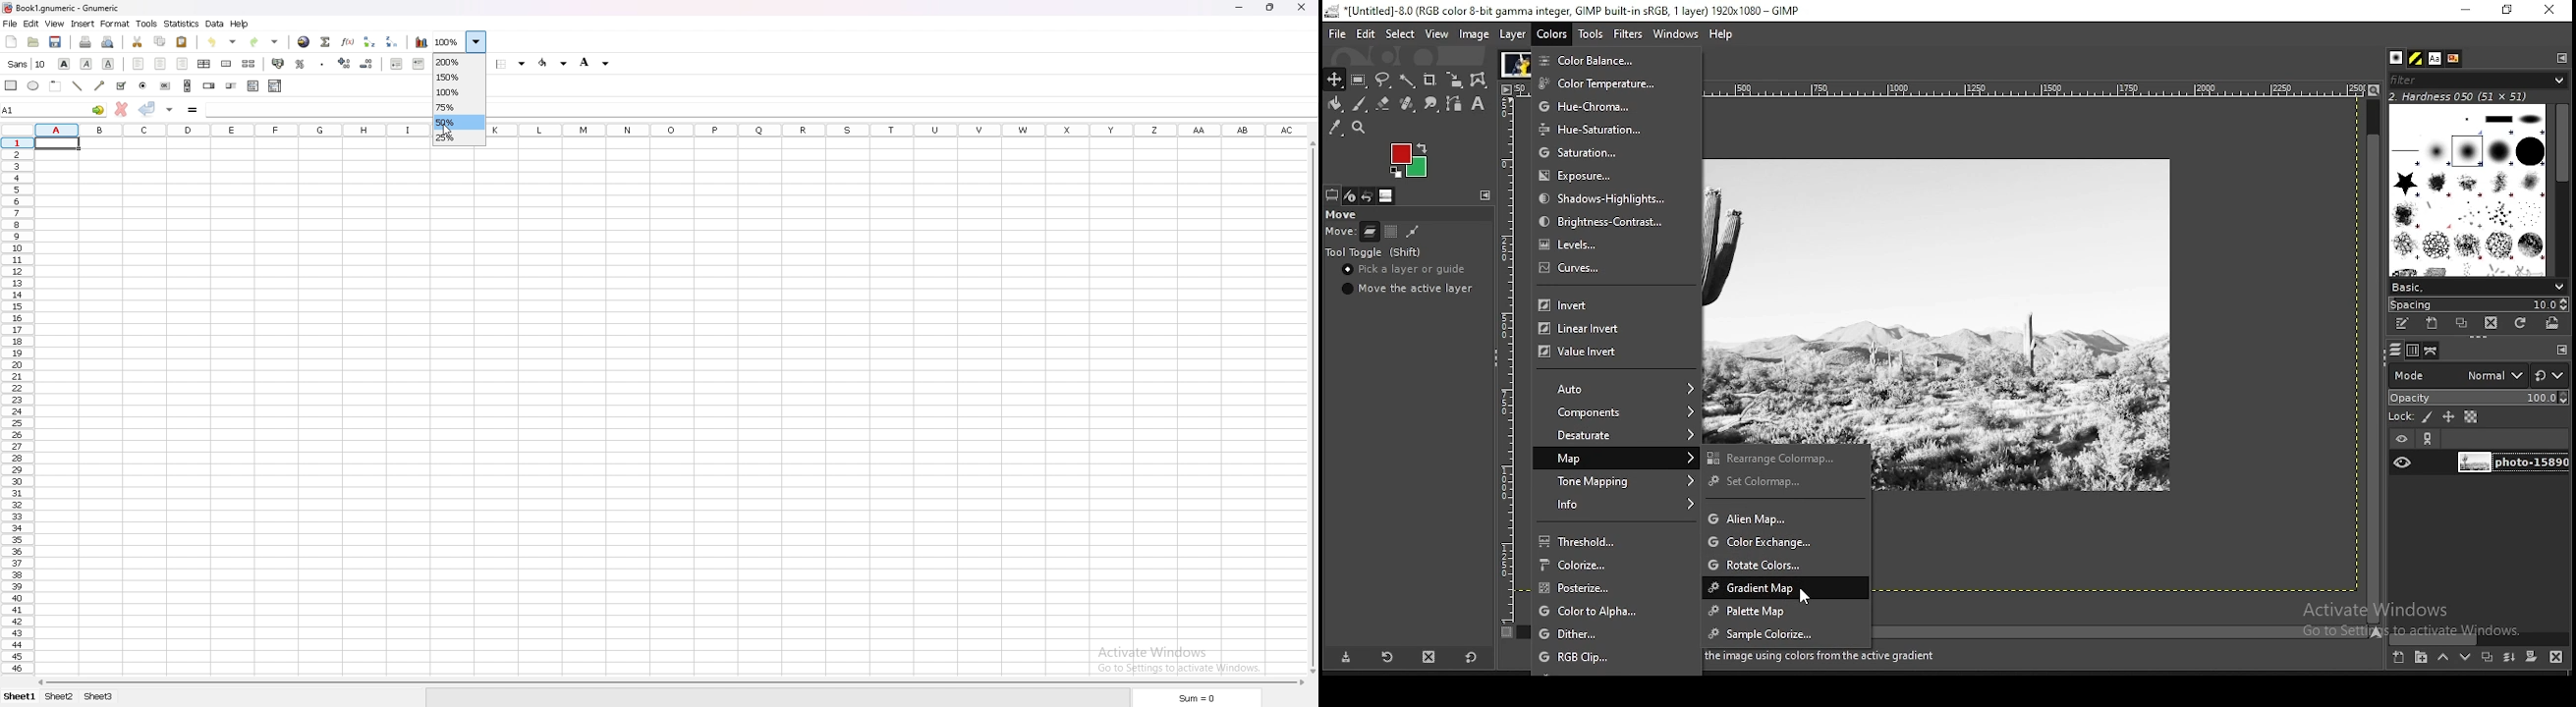 This screenshot has height=728, width=2576. What do you see at coordinates (2466, 11) in the screenshot?
I see `minimize` at bounding box center [2466, 11].